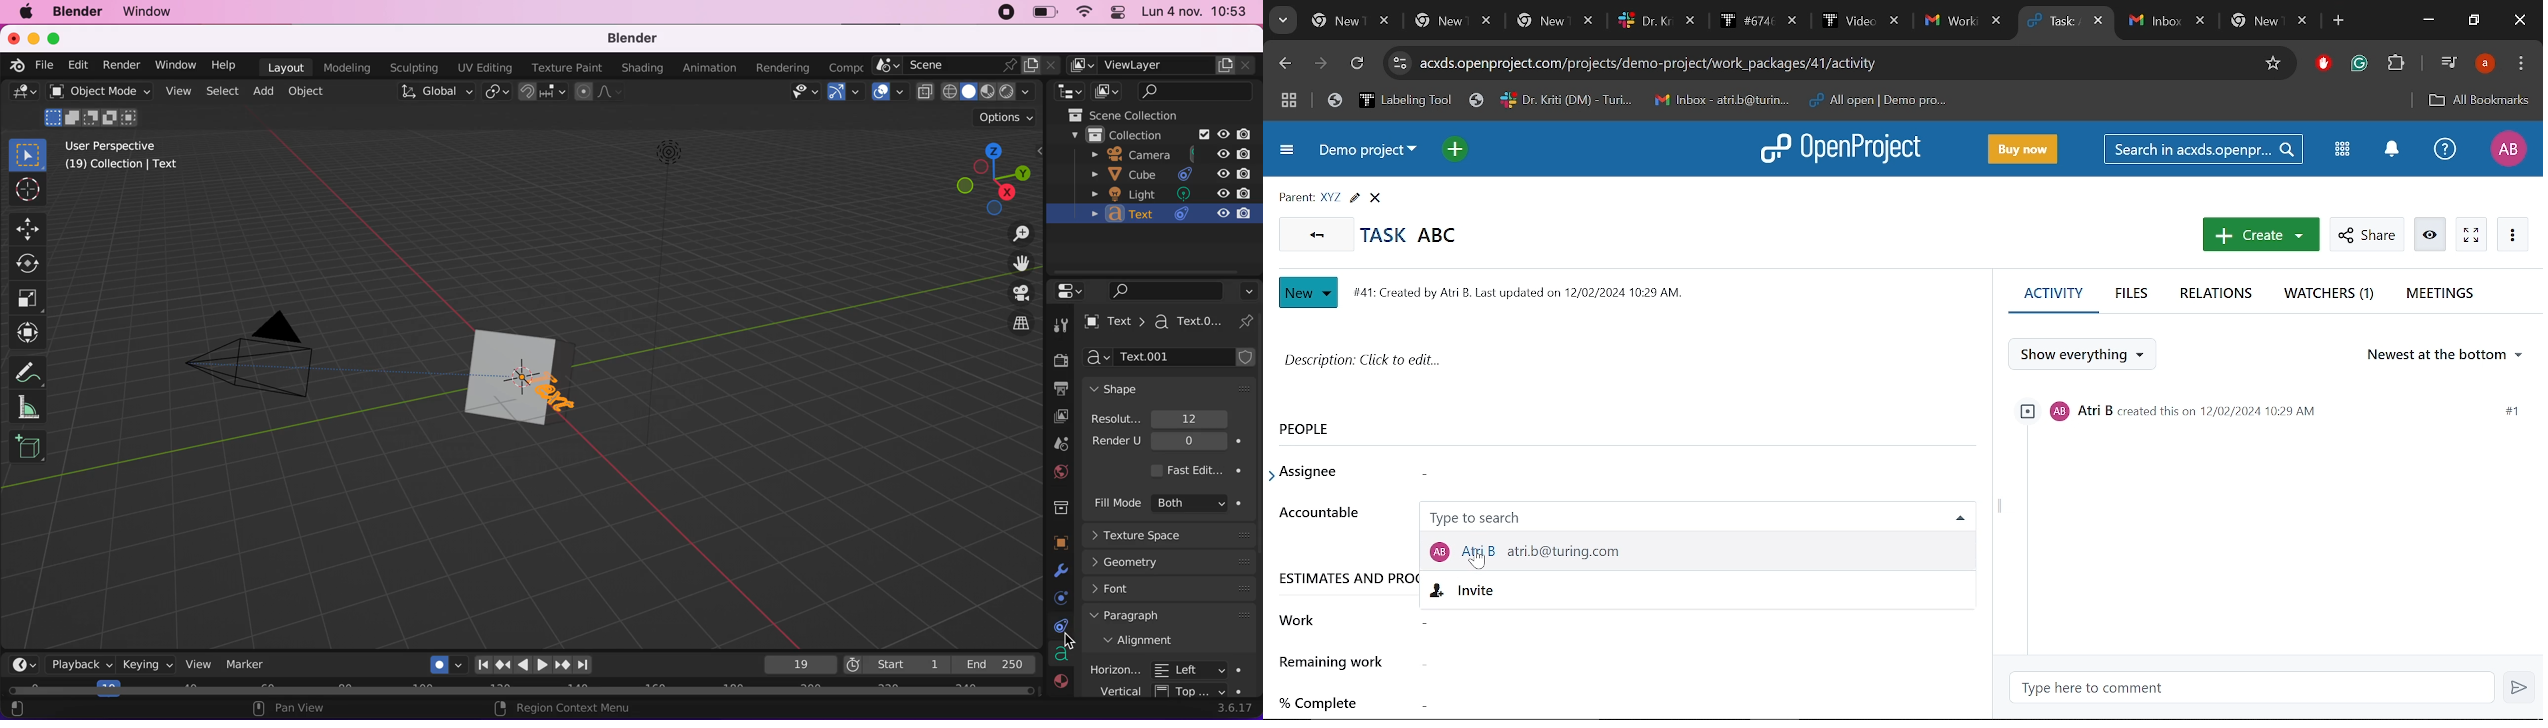  I want to click on toggle the camera view, so click(1018, 292).